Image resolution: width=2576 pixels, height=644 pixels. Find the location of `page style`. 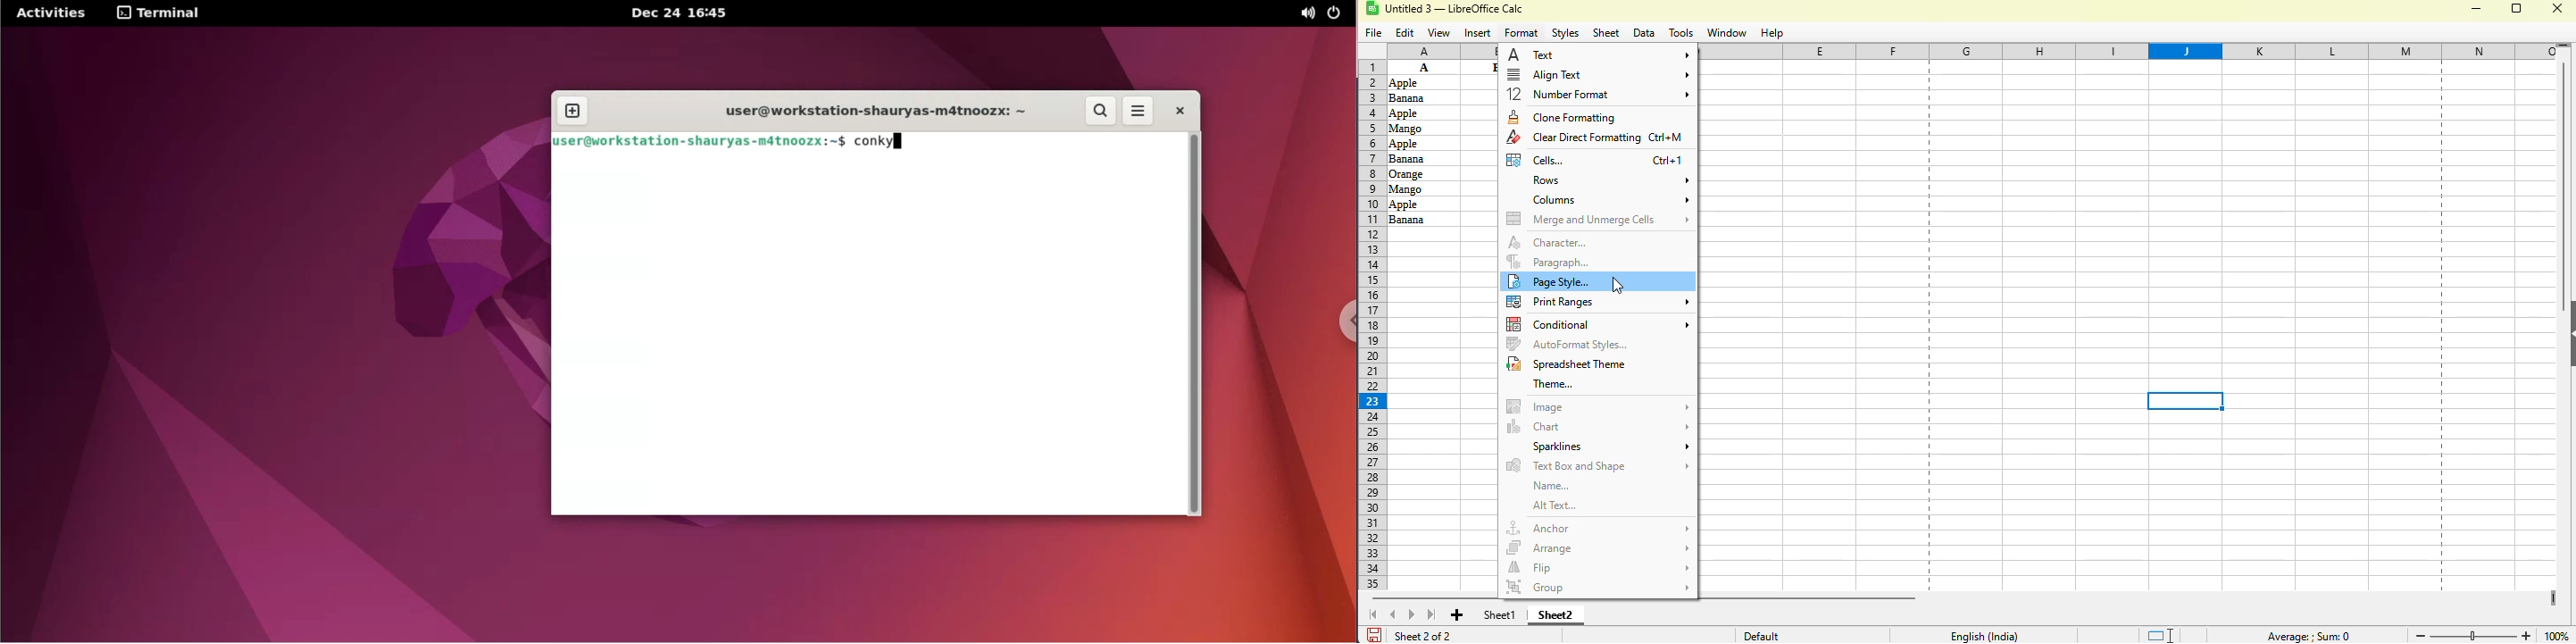

page style is located at coordinates (1553, 281).